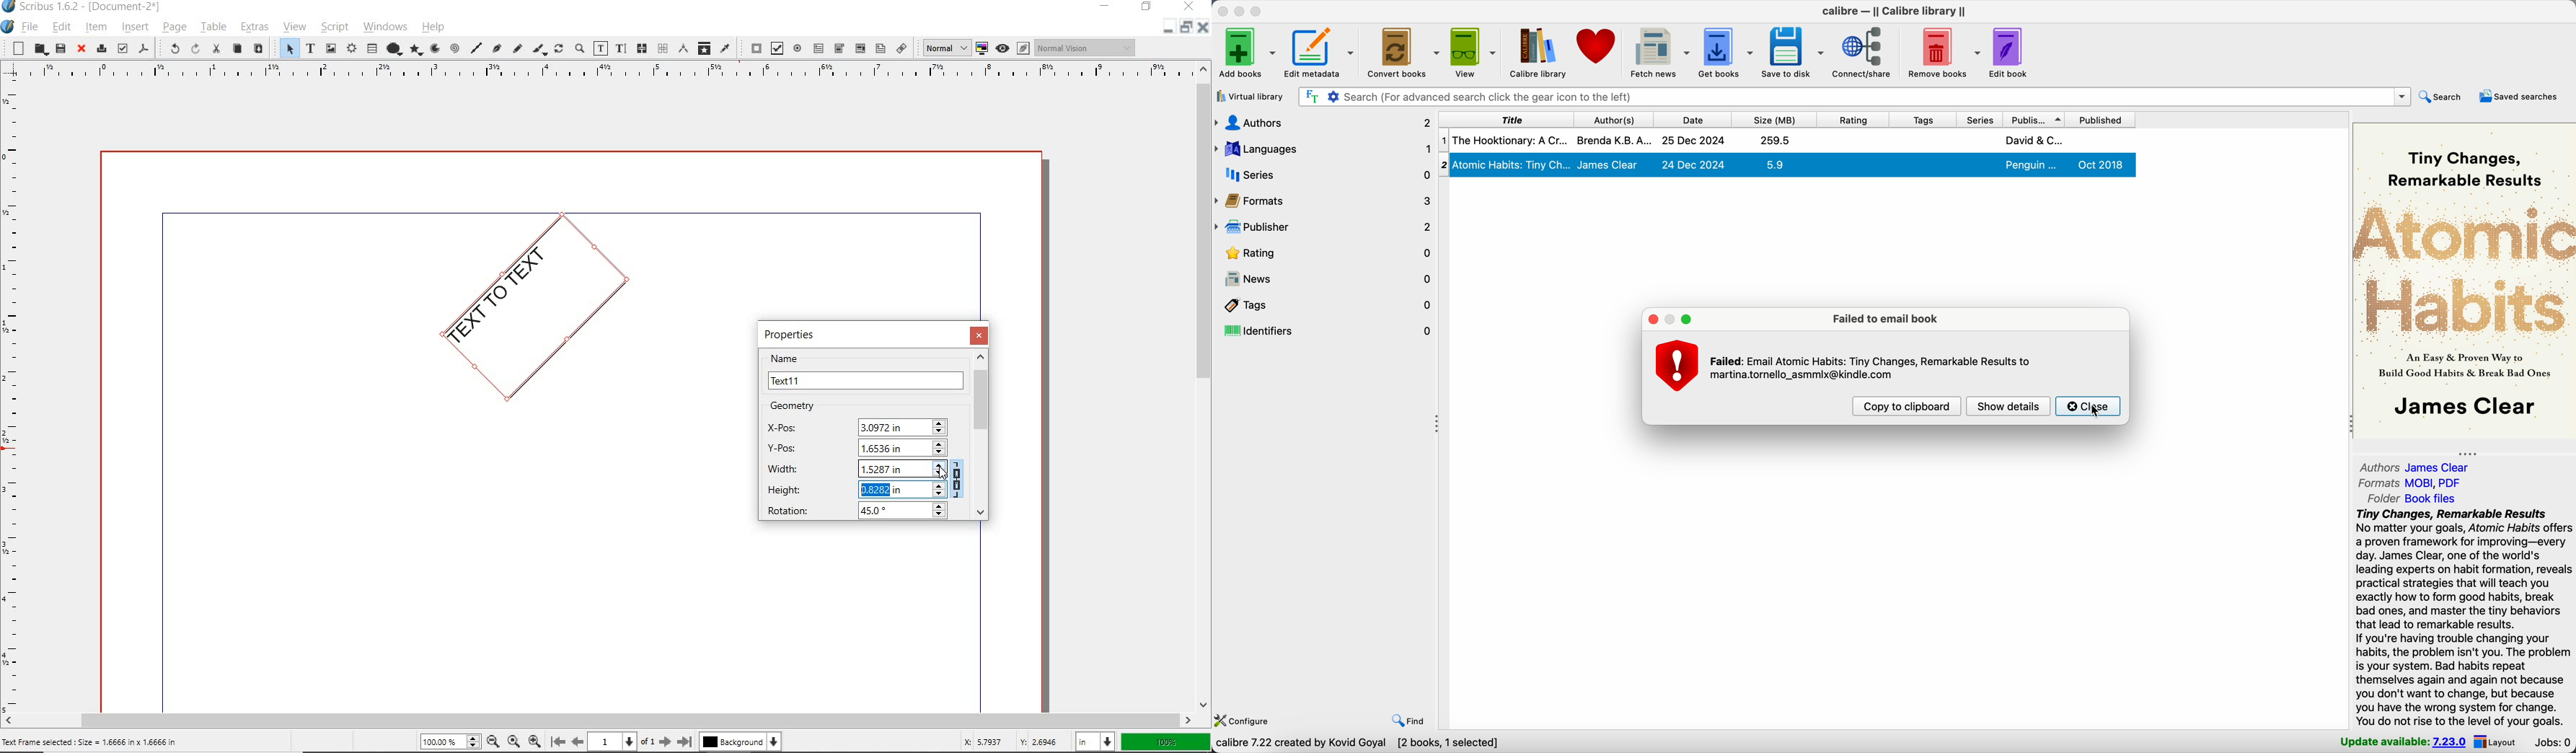 The height and width of the screenshot is (756, 2576). Describe the element at coordinates (1188, 30) in the screenshot. I see `restore` at that location.